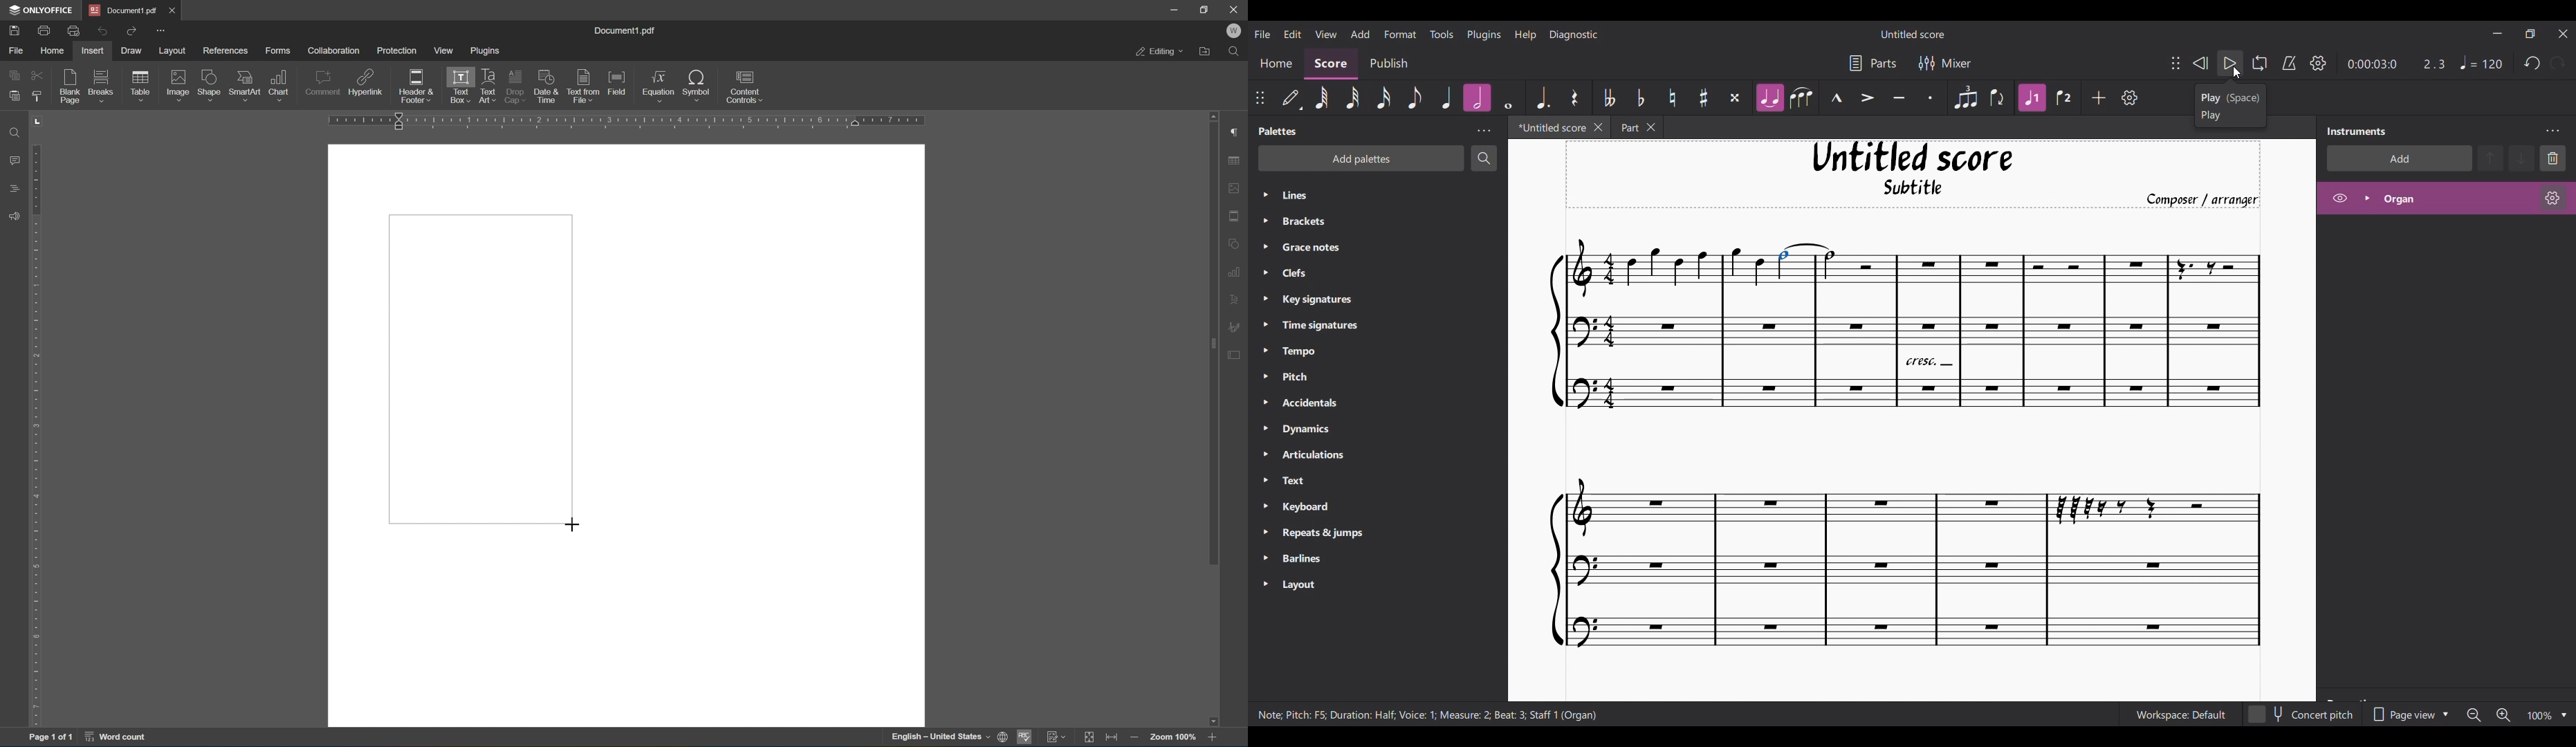 Image resolution: width=2576 pixels, height=756 pixels. What do you see at coordinates (545, 85) in the screenshot?
I see `insert current date and time` at bounding box center [545, 85].